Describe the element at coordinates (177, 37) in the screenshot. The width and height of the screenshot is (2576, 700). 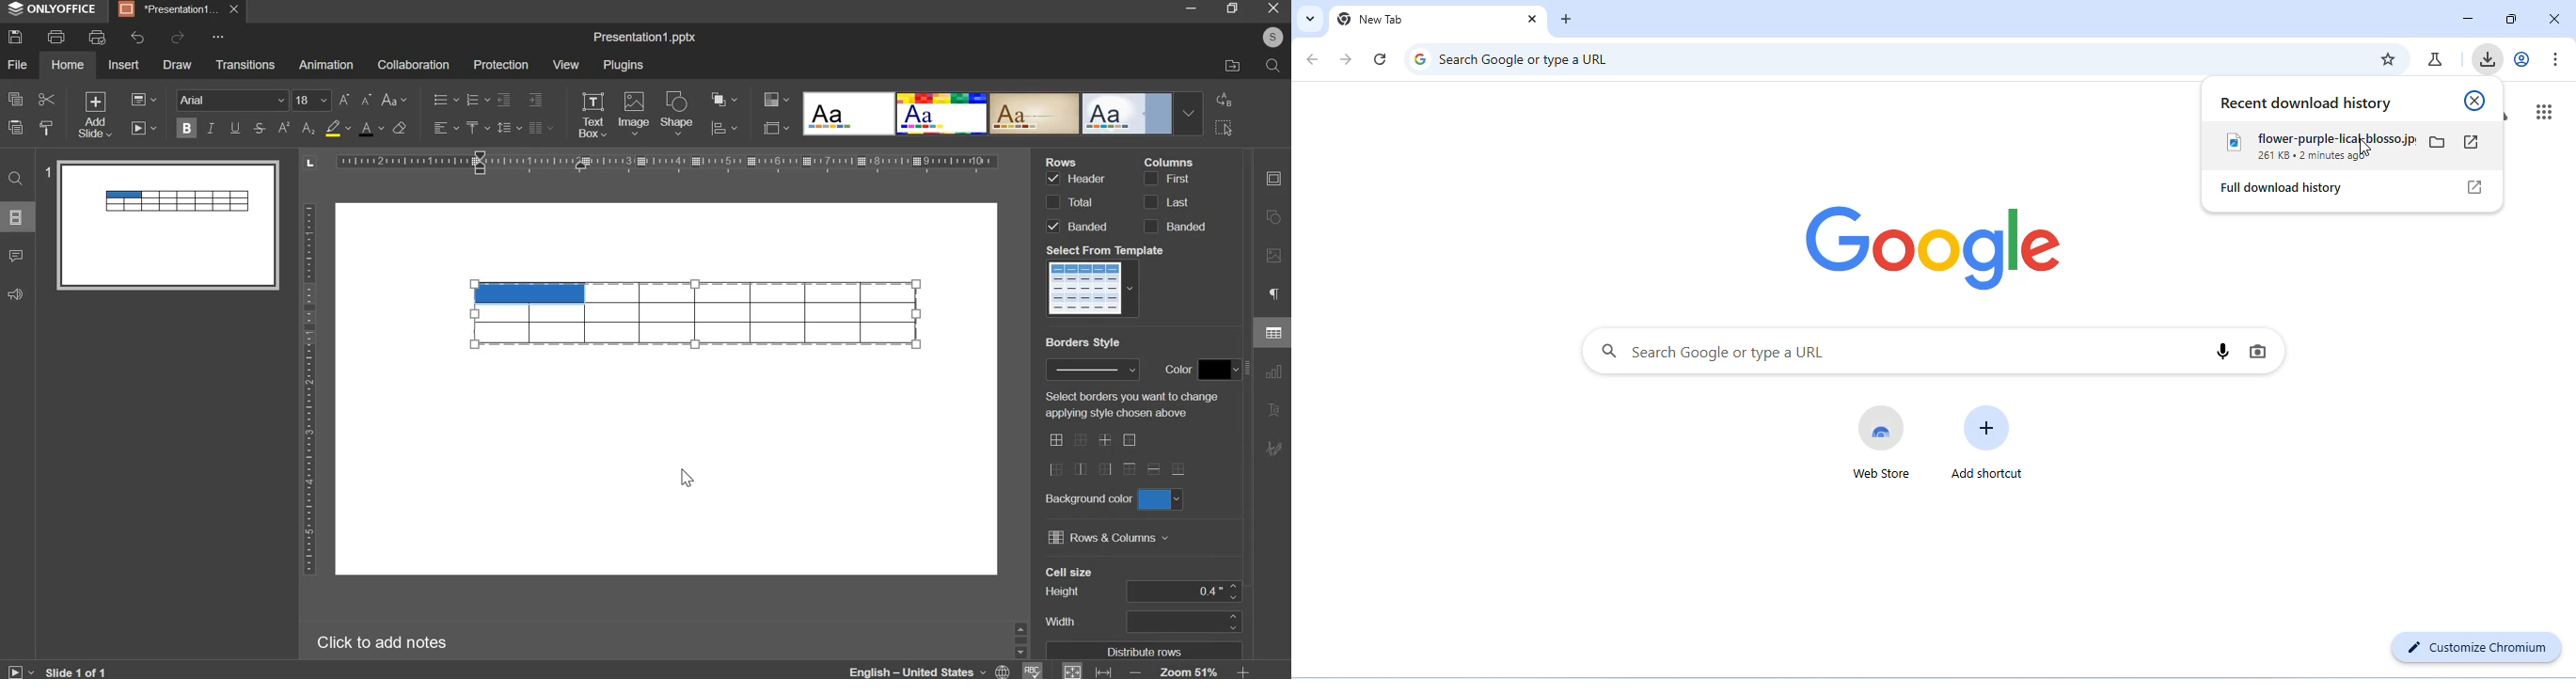
I see `redo` at that location.